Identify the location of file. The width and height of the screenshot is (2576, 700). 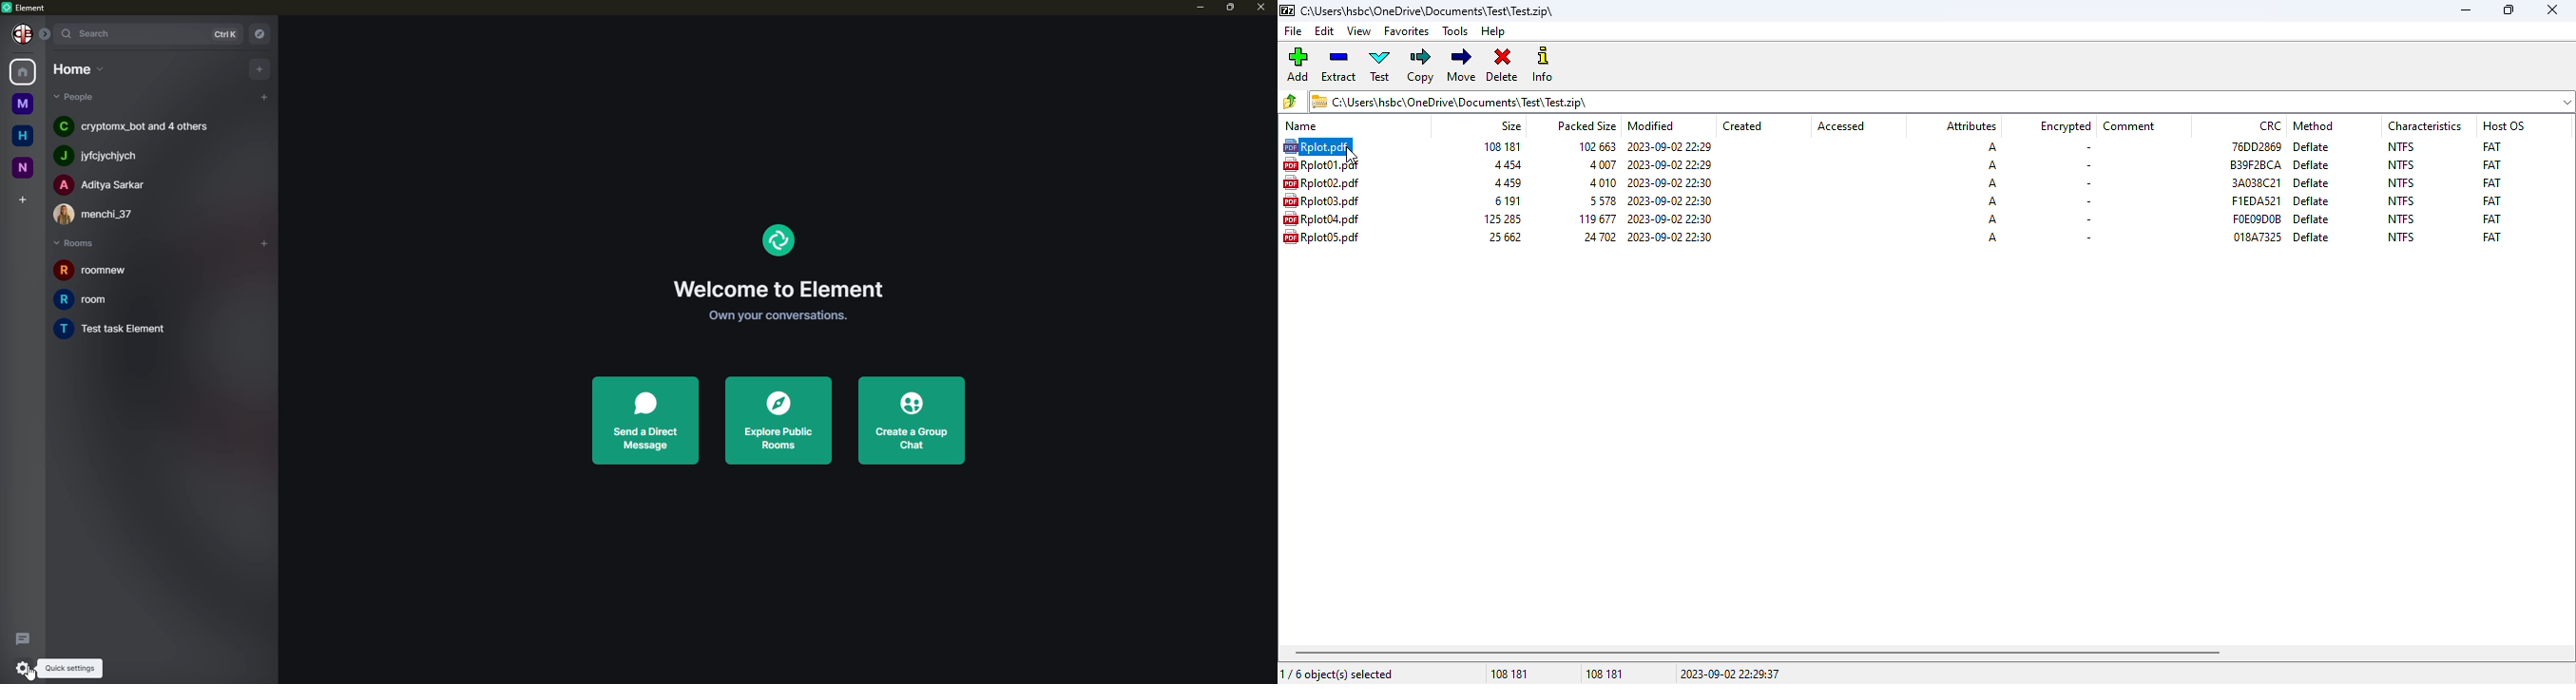
(1295, 31).